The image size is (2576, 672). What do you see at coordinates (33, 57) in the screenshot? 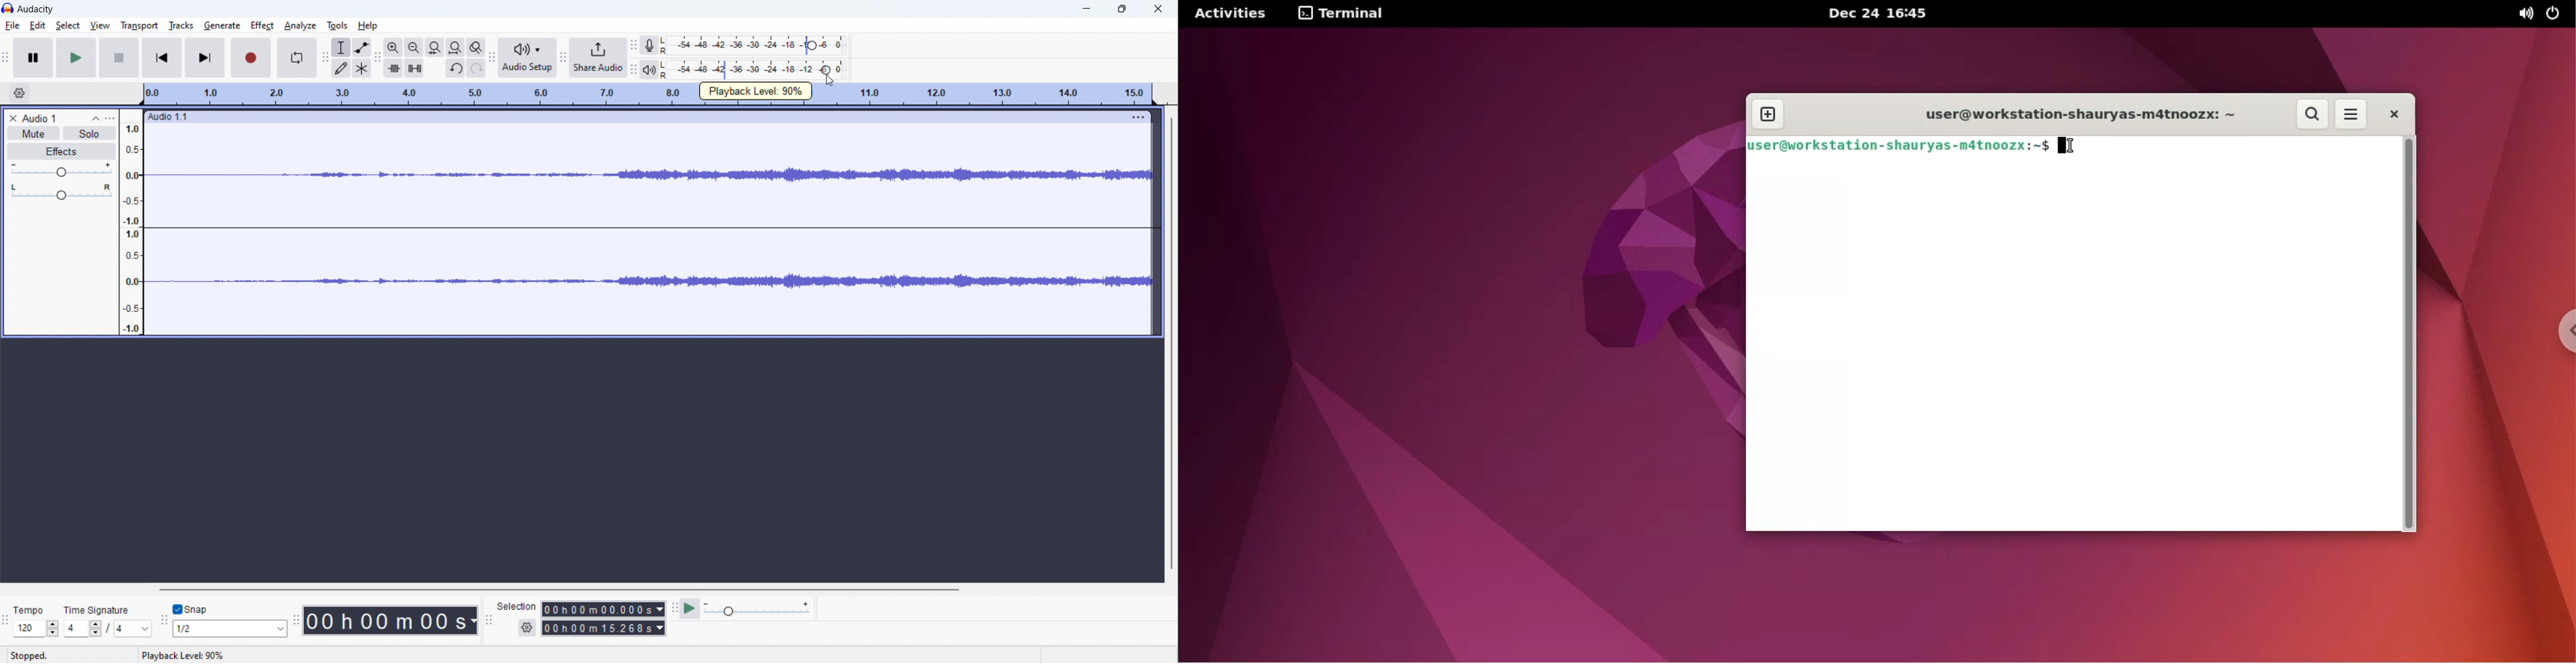
I see `pause` at bounding box center [33, 57].